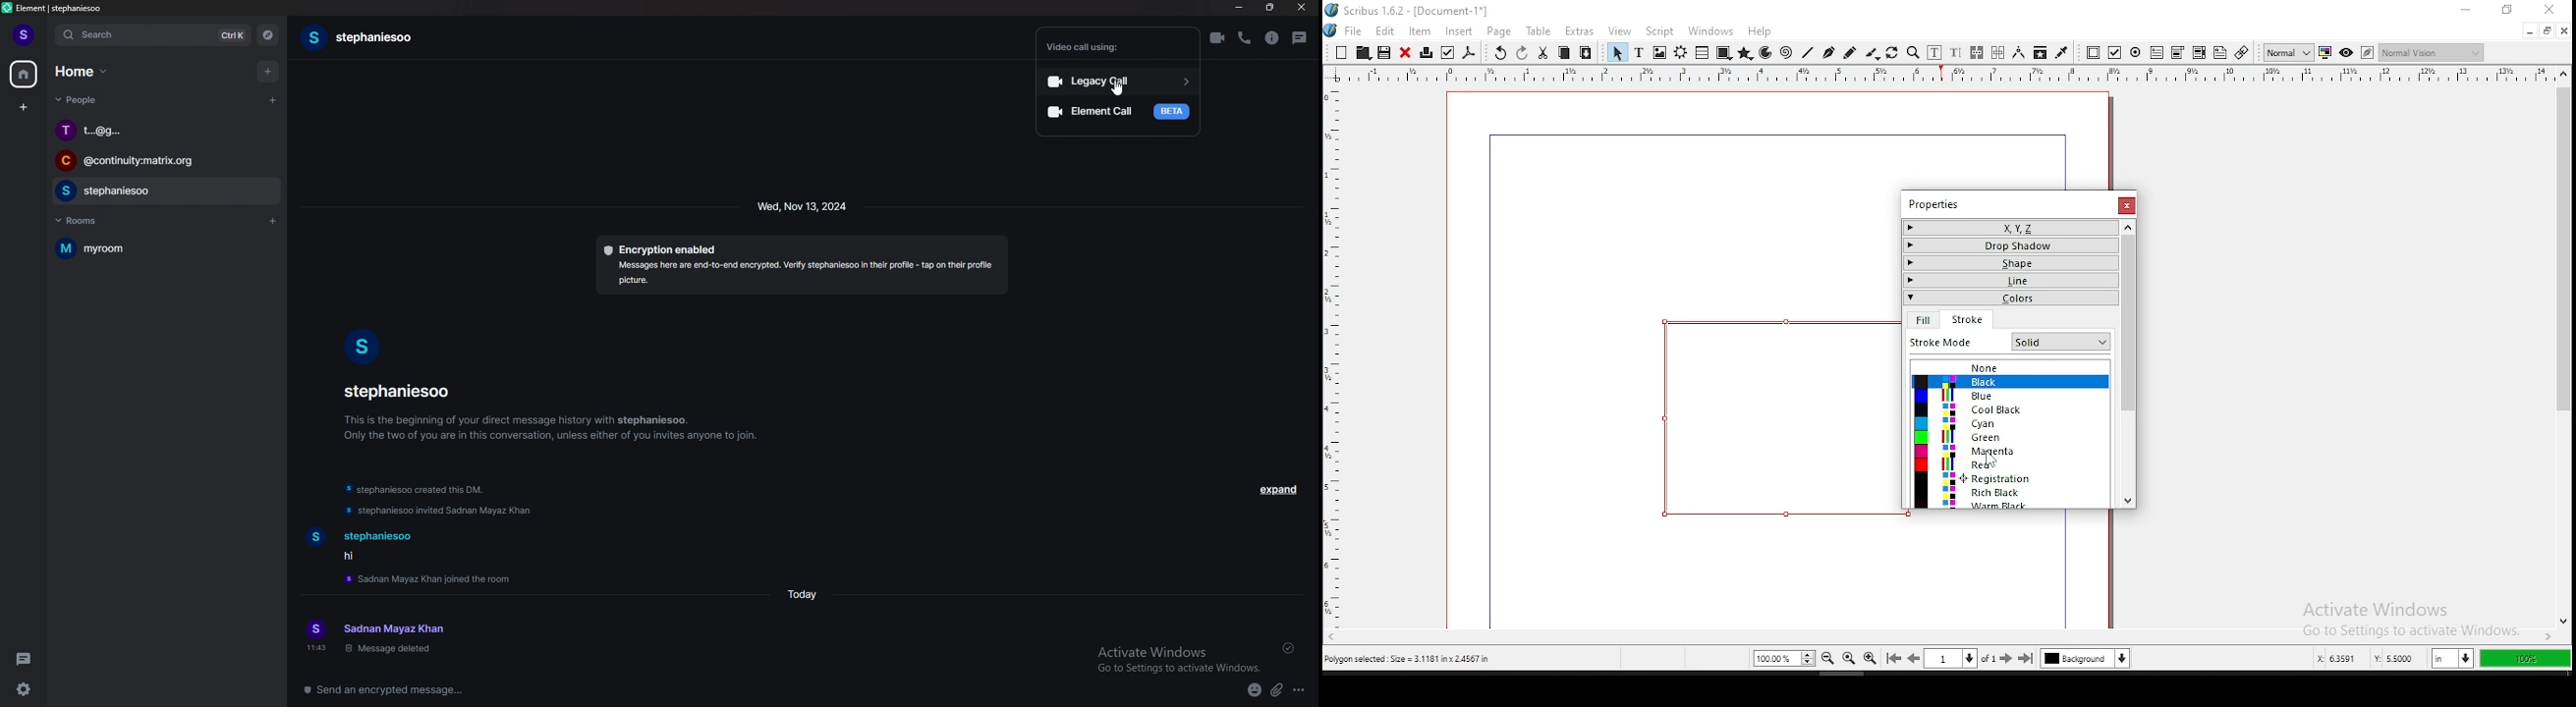  Describe the element at coordinates (1272, 38) in the screenshot. I see `room info` at that location.